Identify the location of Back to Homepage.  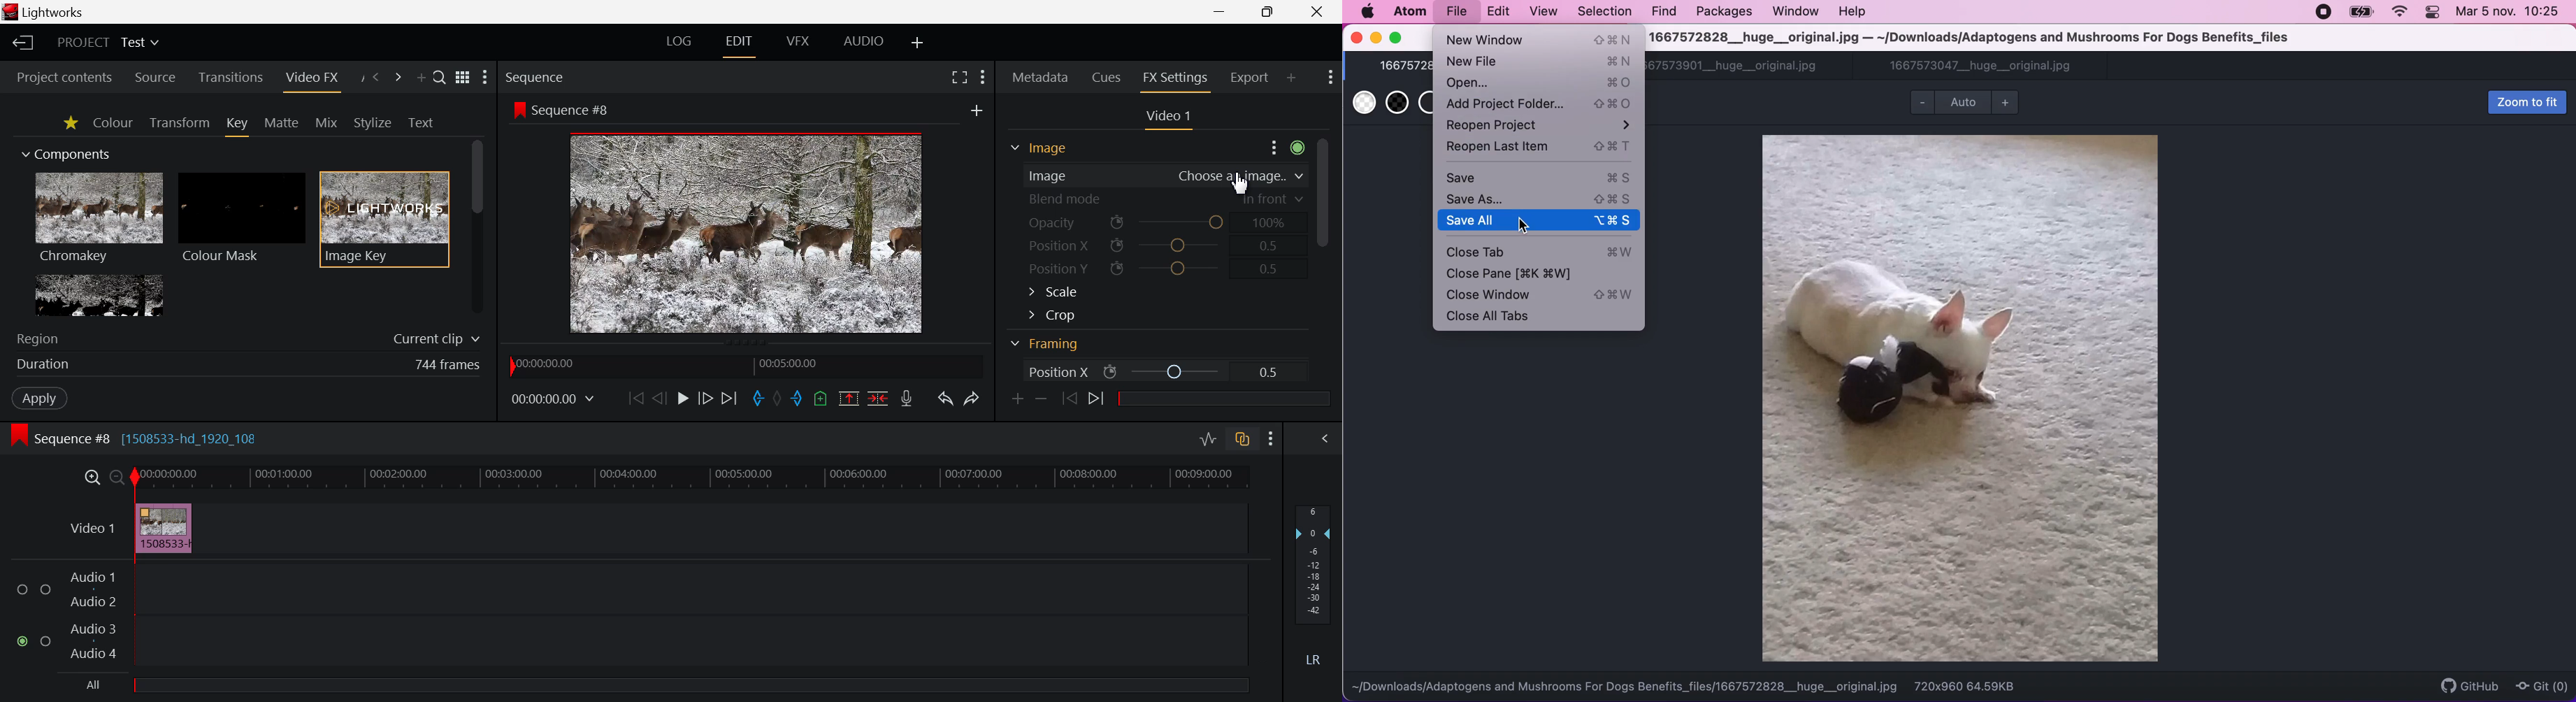
(20, 42).